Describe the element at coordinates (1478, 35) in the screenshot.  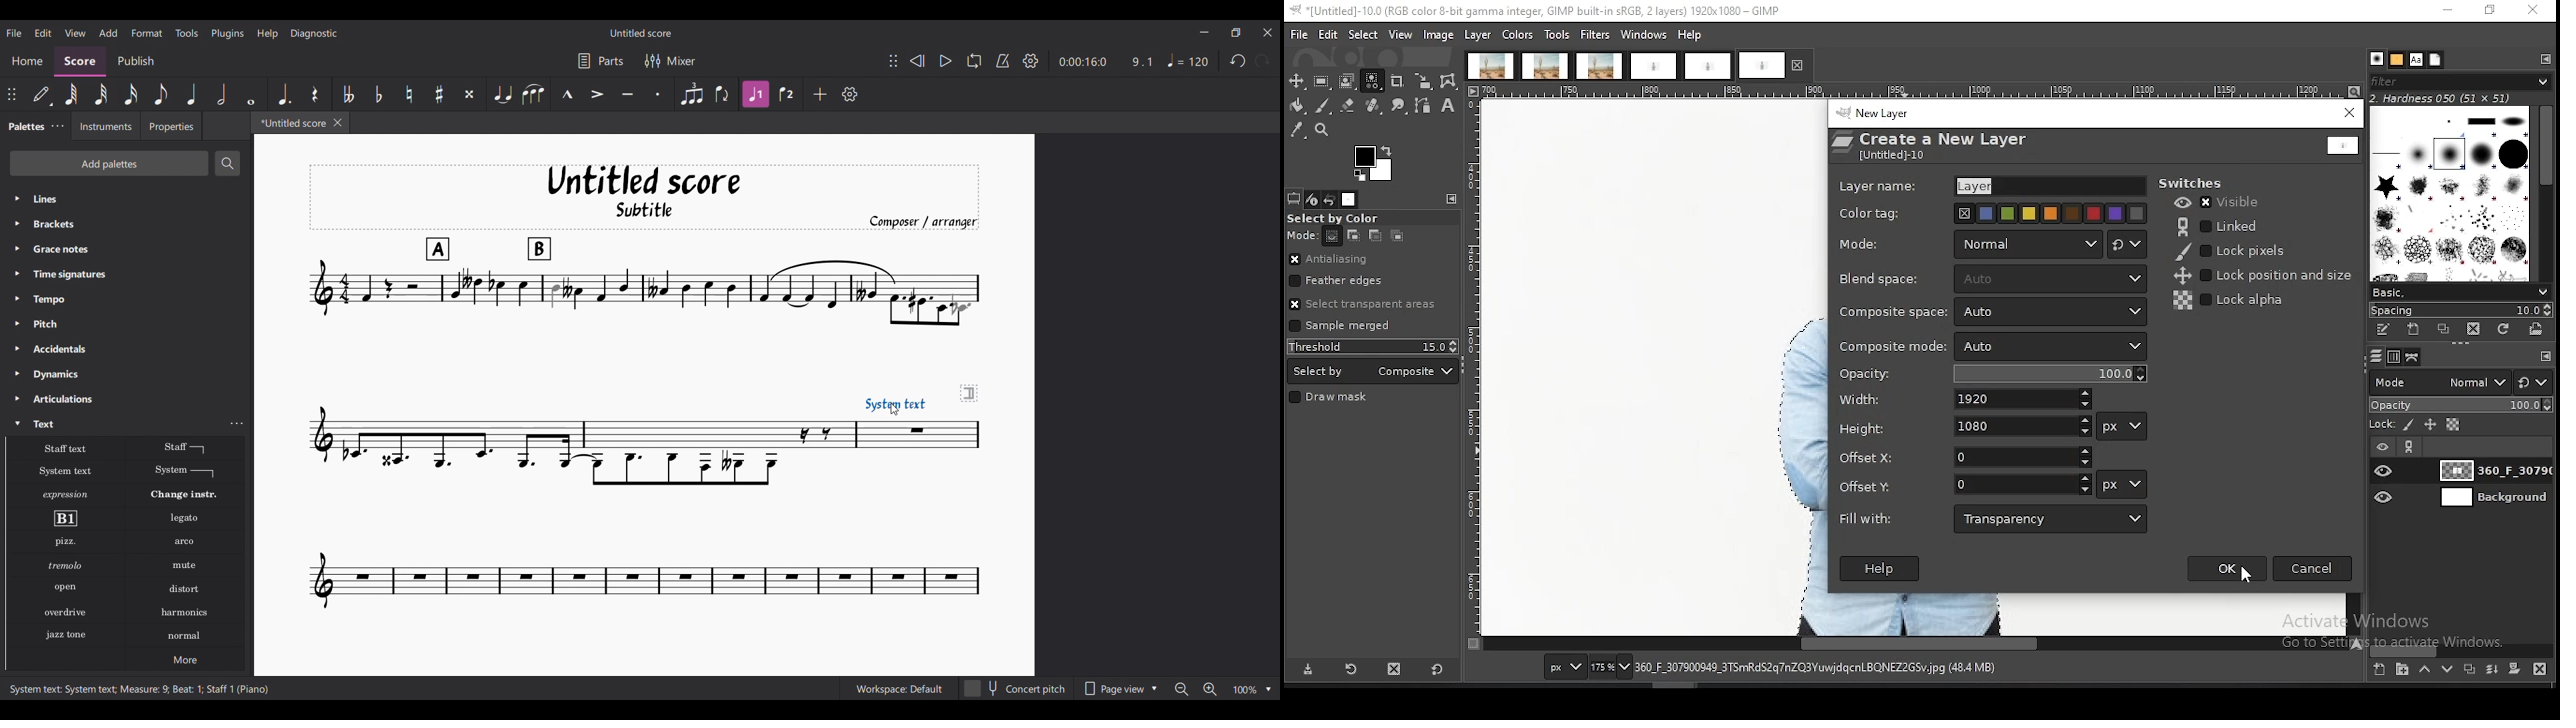
I see `layer` at that location.